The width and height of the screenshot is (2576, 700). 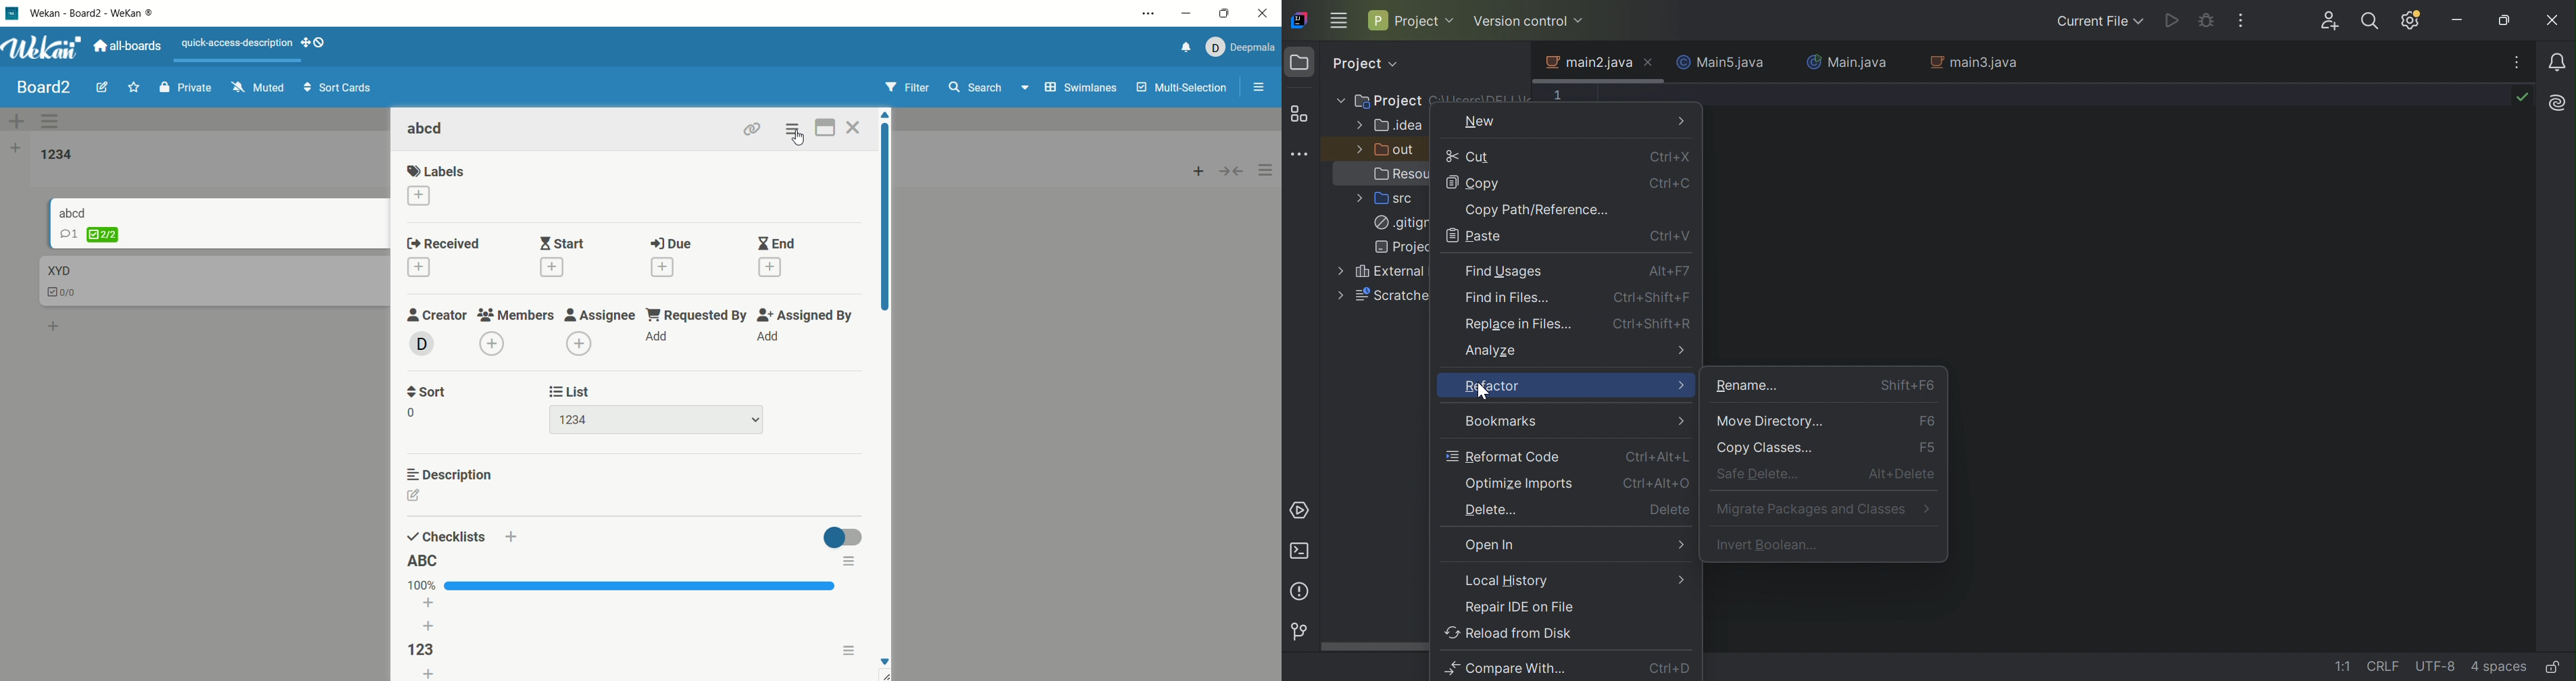 What do you see at coordinates (97, 87) in the screenshot?
I see `edit` at bounding box center [97, 87].